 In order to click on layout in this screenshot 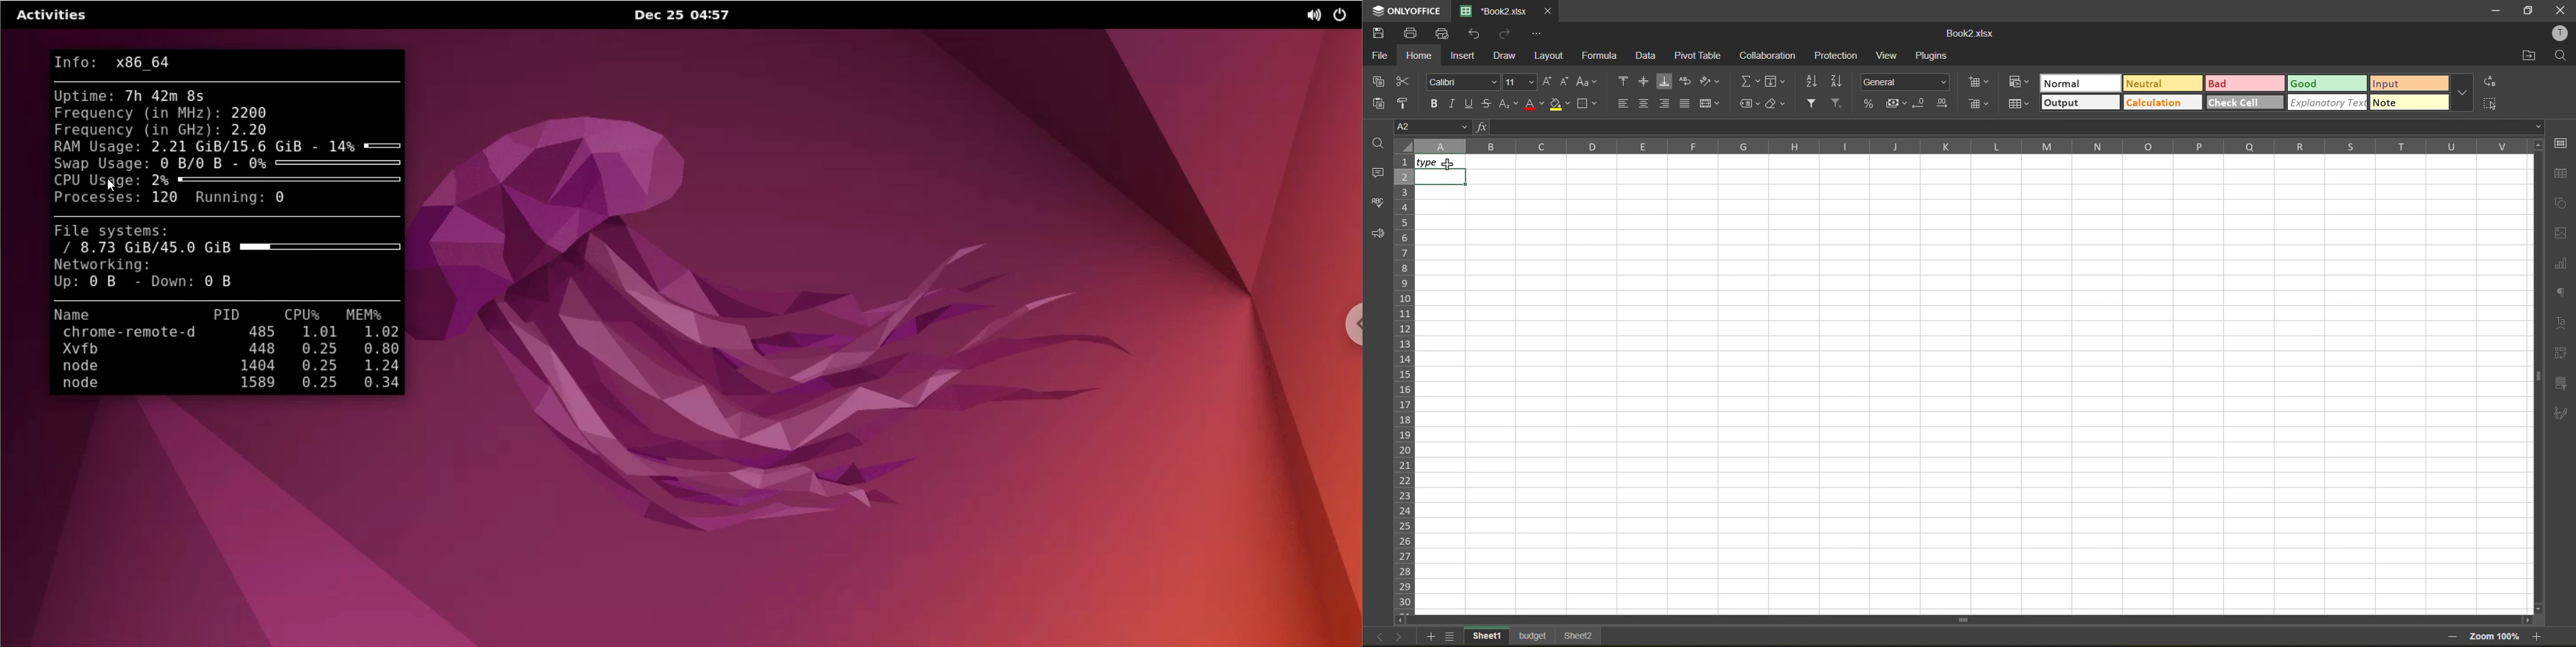, I will do `click(1551, 56)`.